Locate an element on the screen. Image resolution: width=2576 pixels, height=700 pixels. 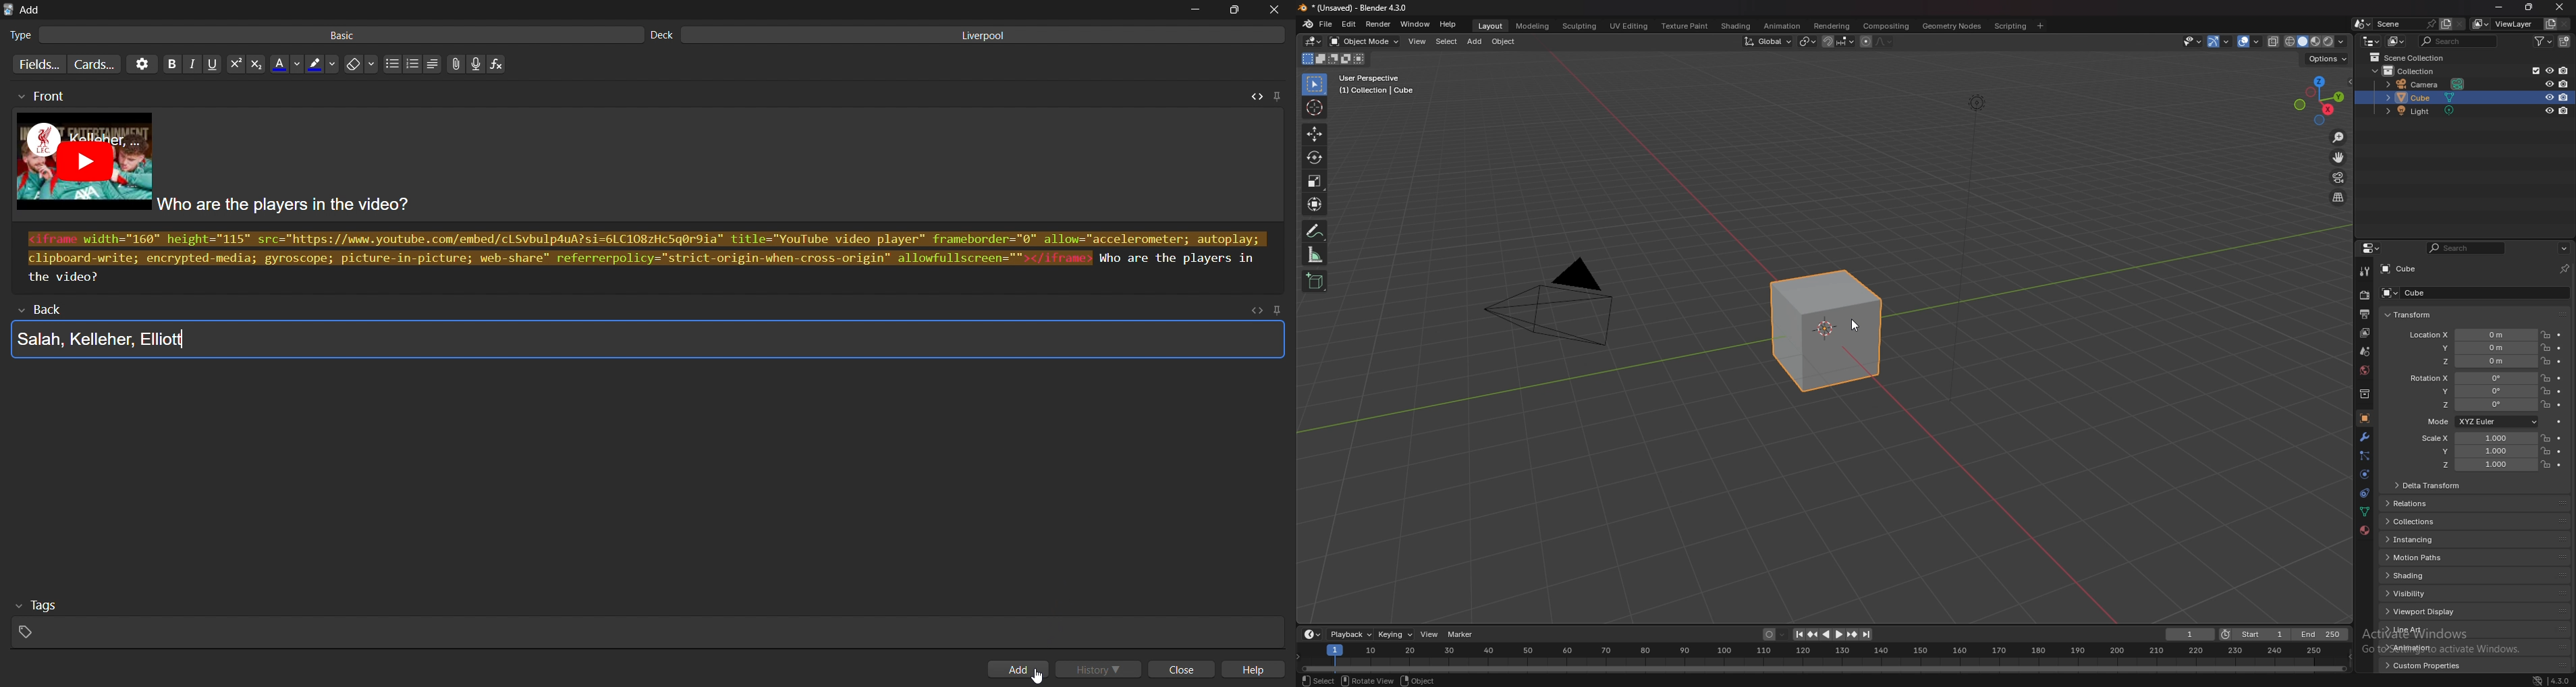
animate property is located at coordinates (2560, 406).